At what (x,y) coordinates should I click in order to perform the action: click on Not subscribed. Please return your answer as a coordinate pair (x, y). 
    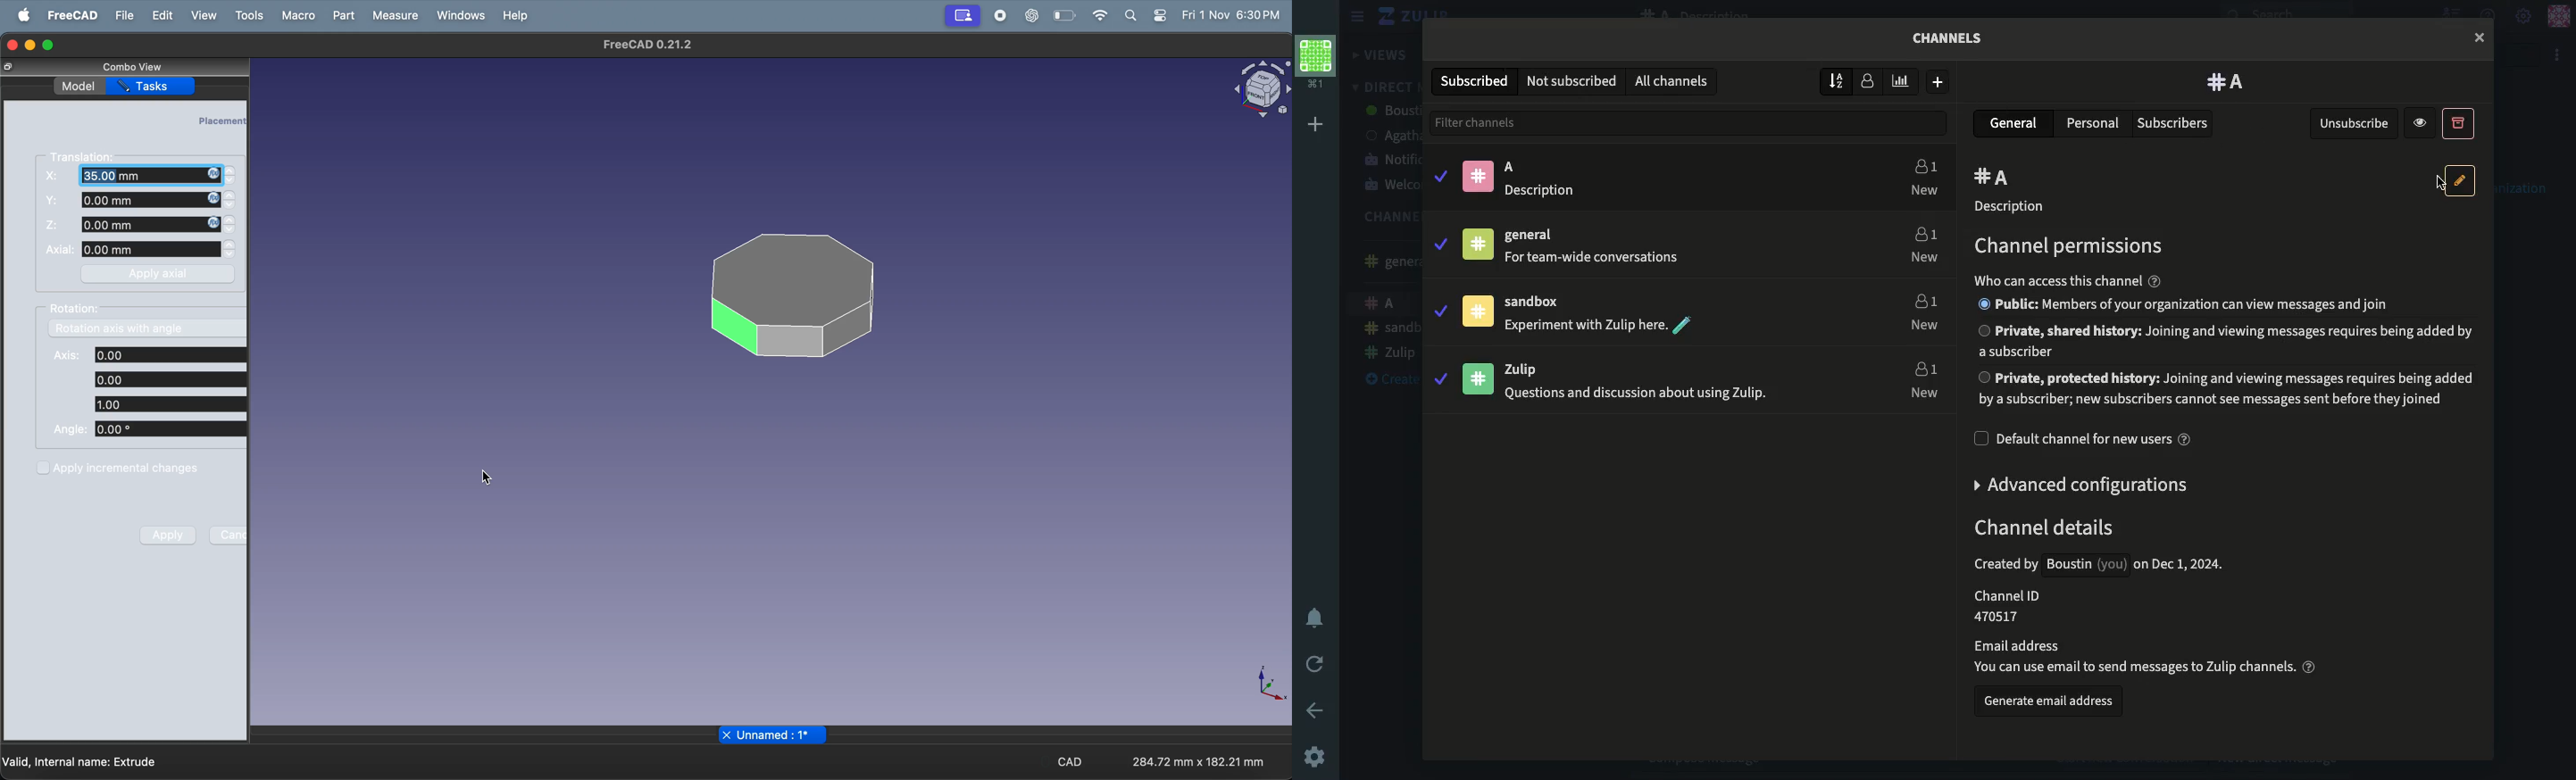
    Looking at the image, I should click on (1572, 81).